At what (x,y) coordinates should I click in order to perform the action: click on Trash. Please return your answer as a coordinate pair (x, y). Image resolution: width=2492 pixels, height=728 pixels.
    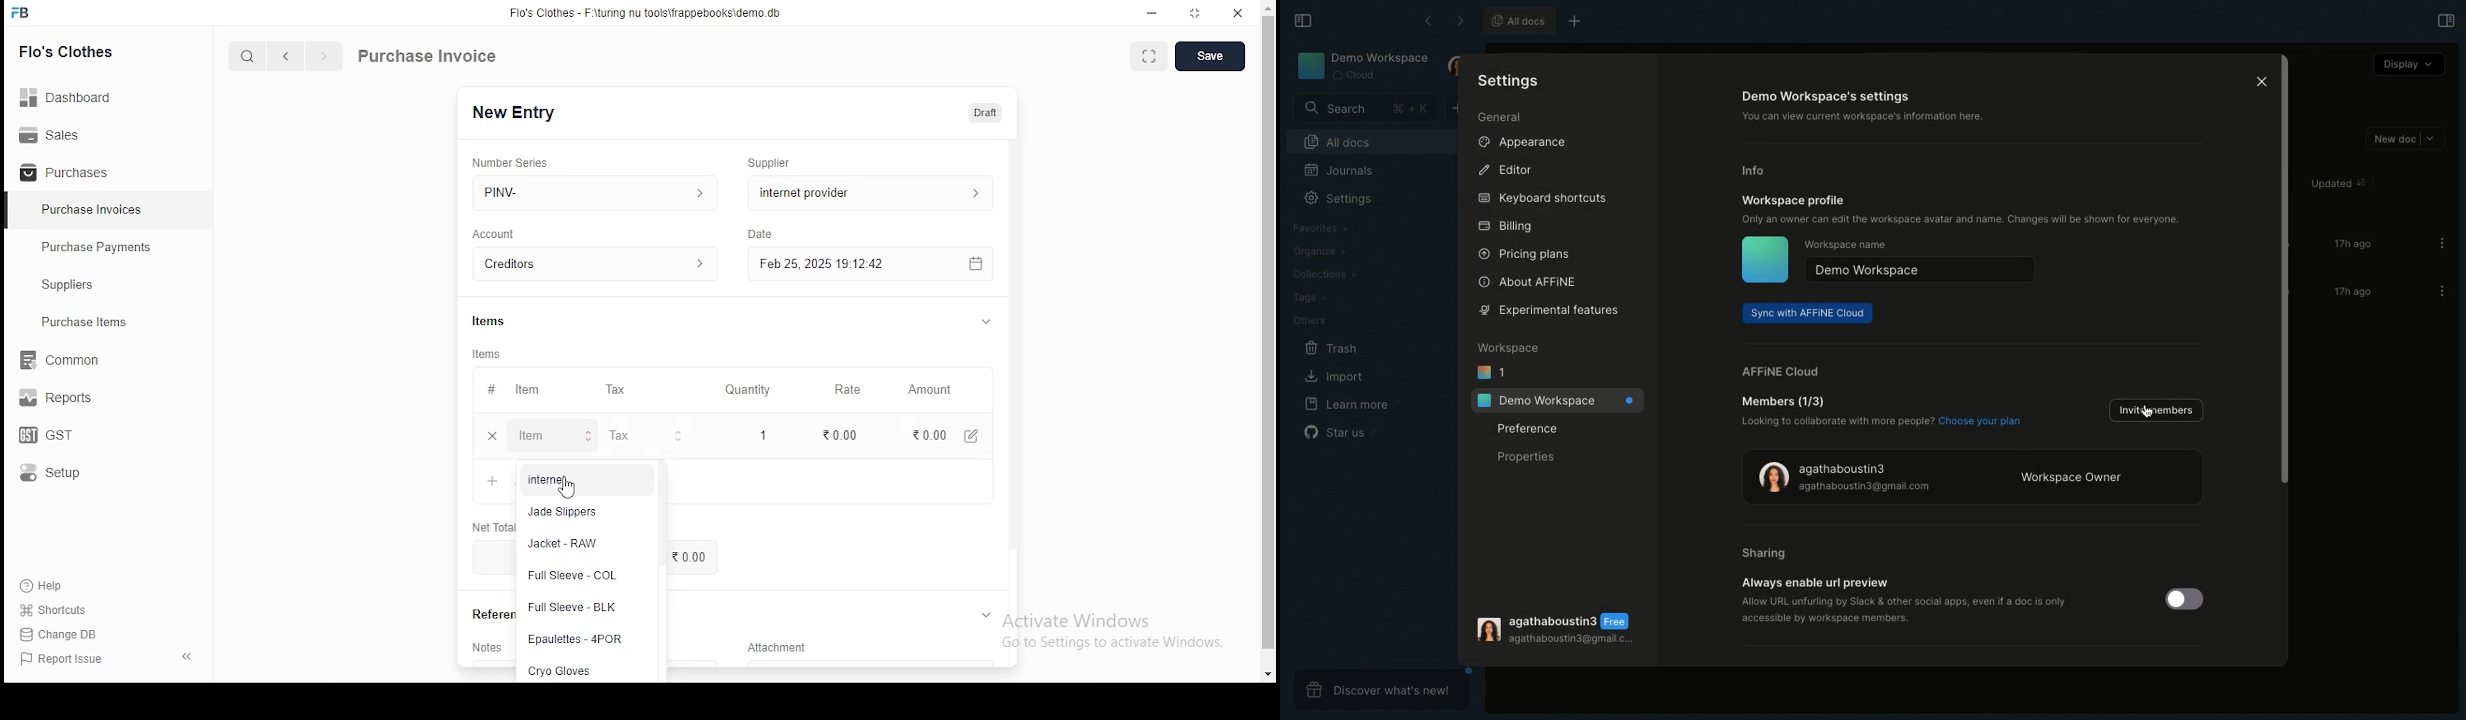
    Looking at the image, I should click on (1329, 347).